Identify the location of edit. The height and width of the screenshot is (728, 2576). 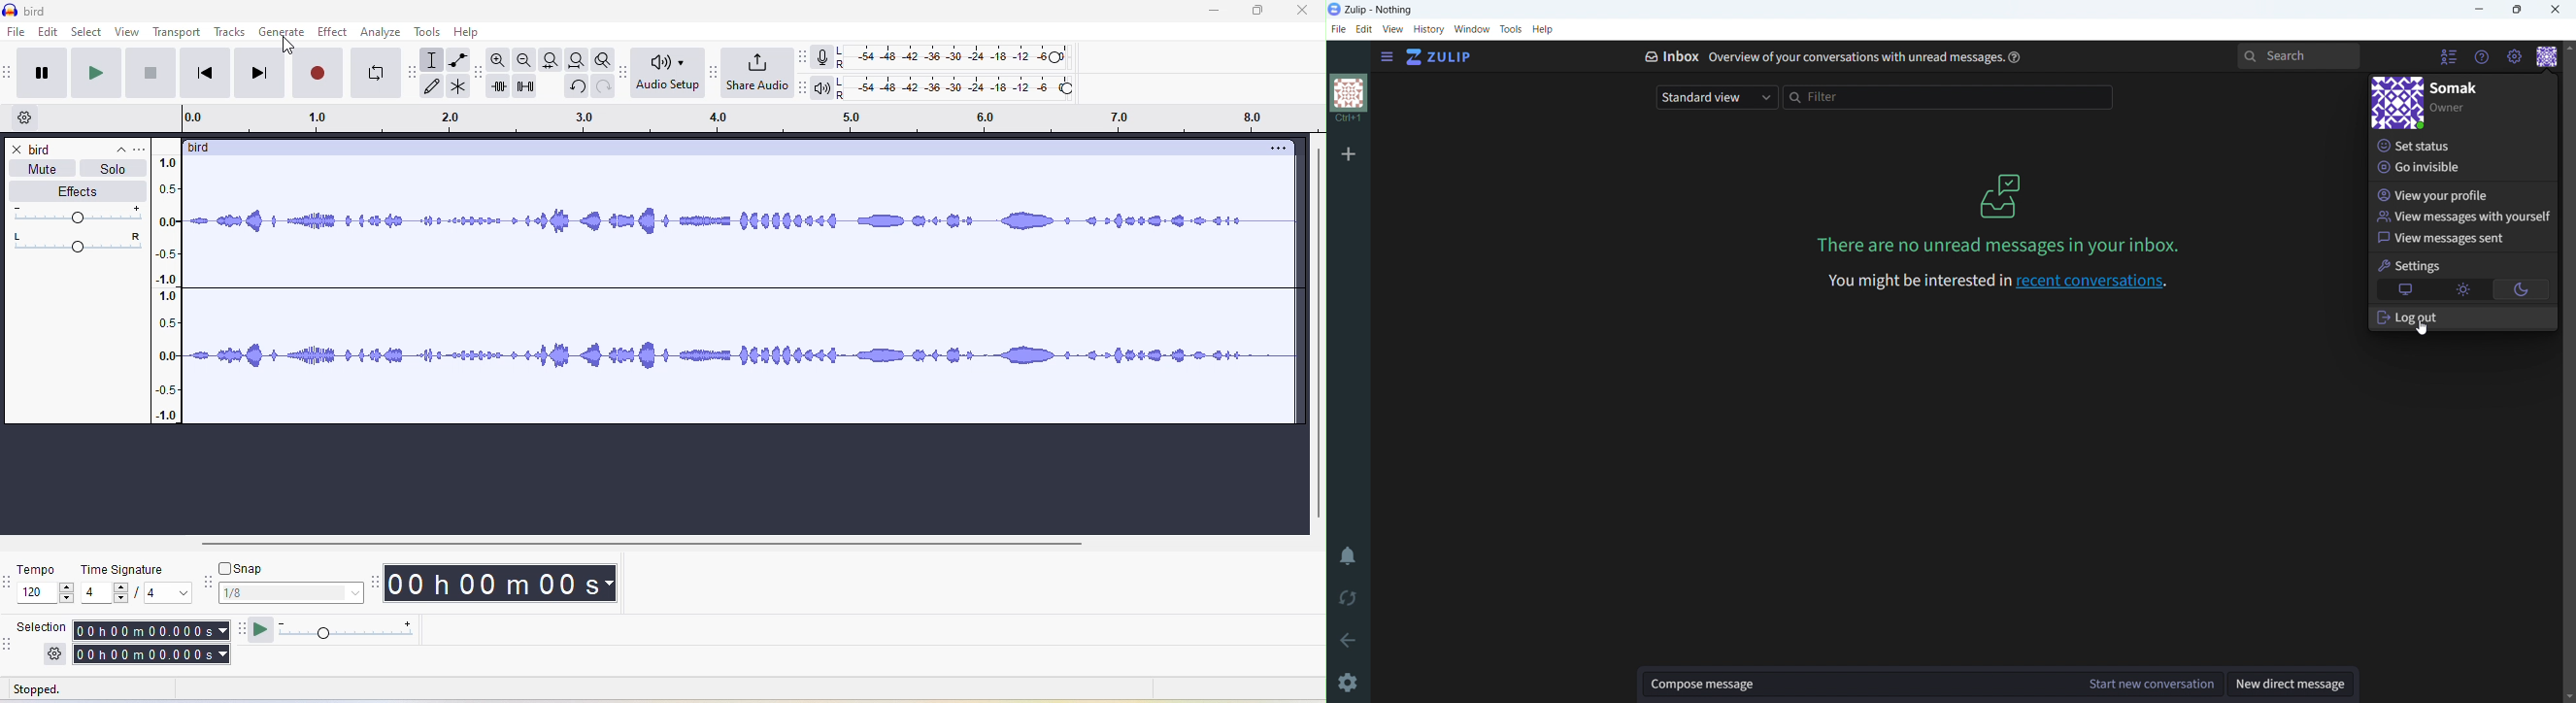
(52, 34).